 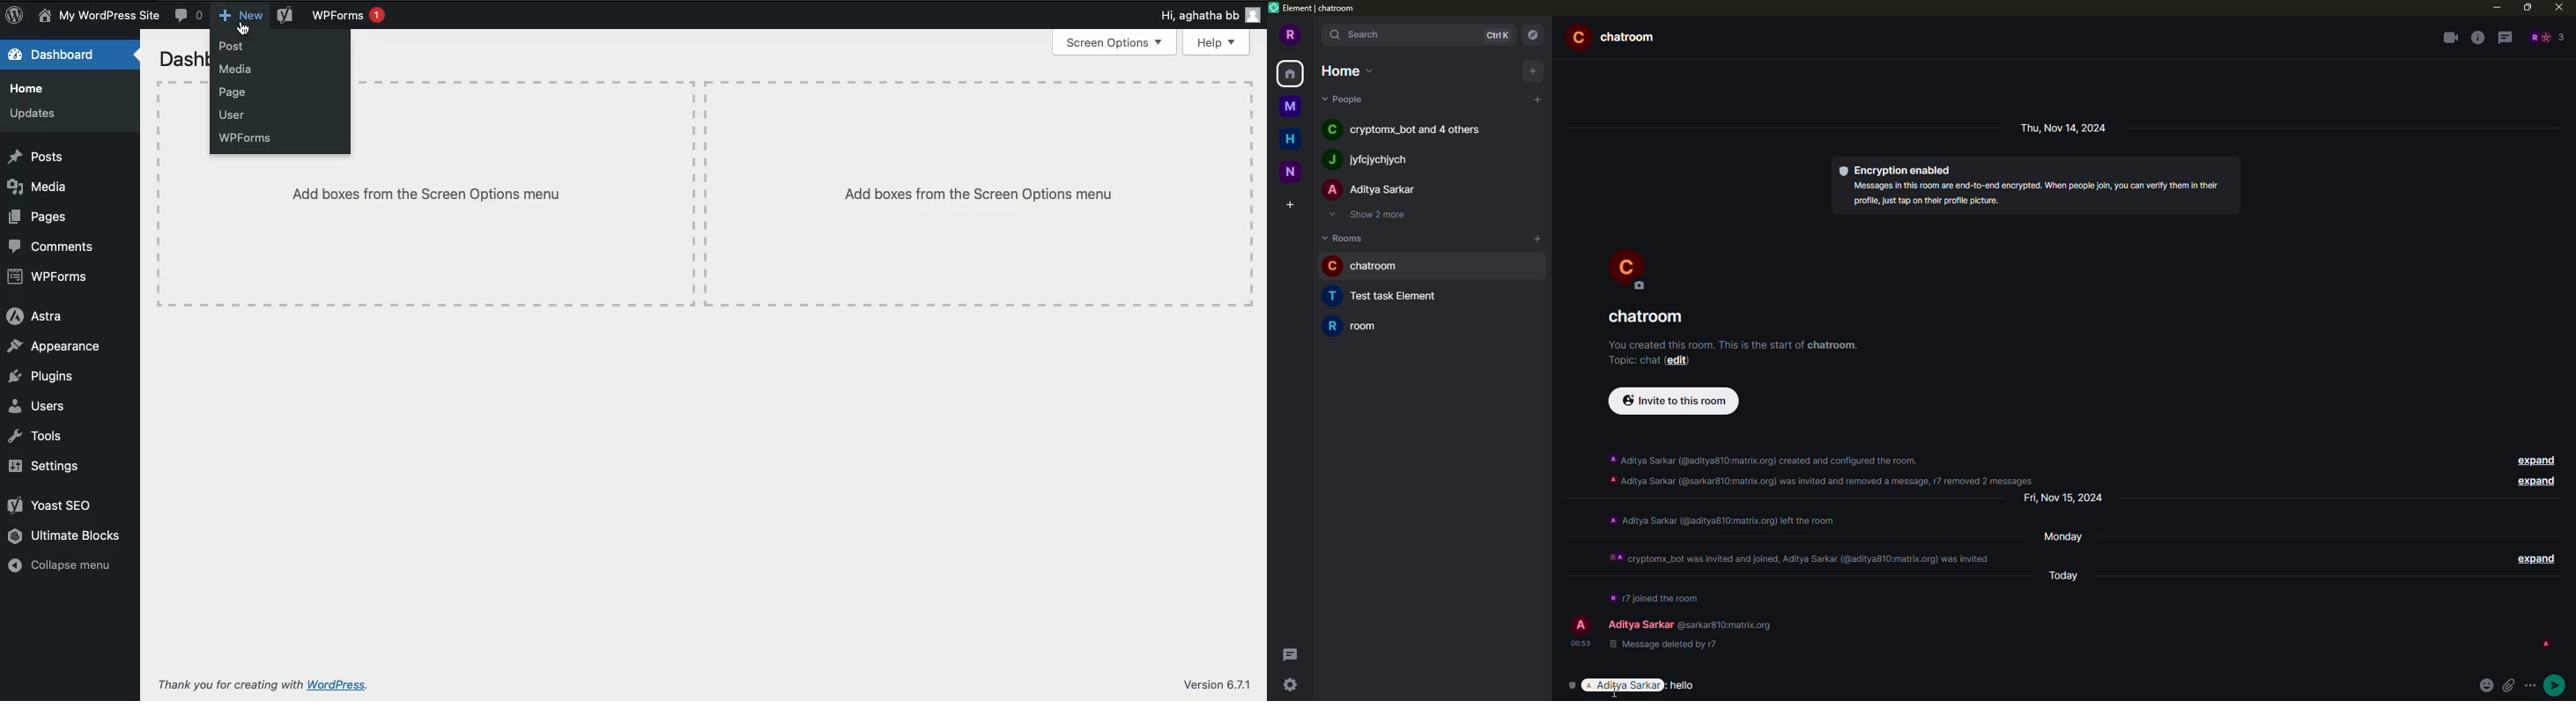 I want to click on room, so click(x=1369, y=267).